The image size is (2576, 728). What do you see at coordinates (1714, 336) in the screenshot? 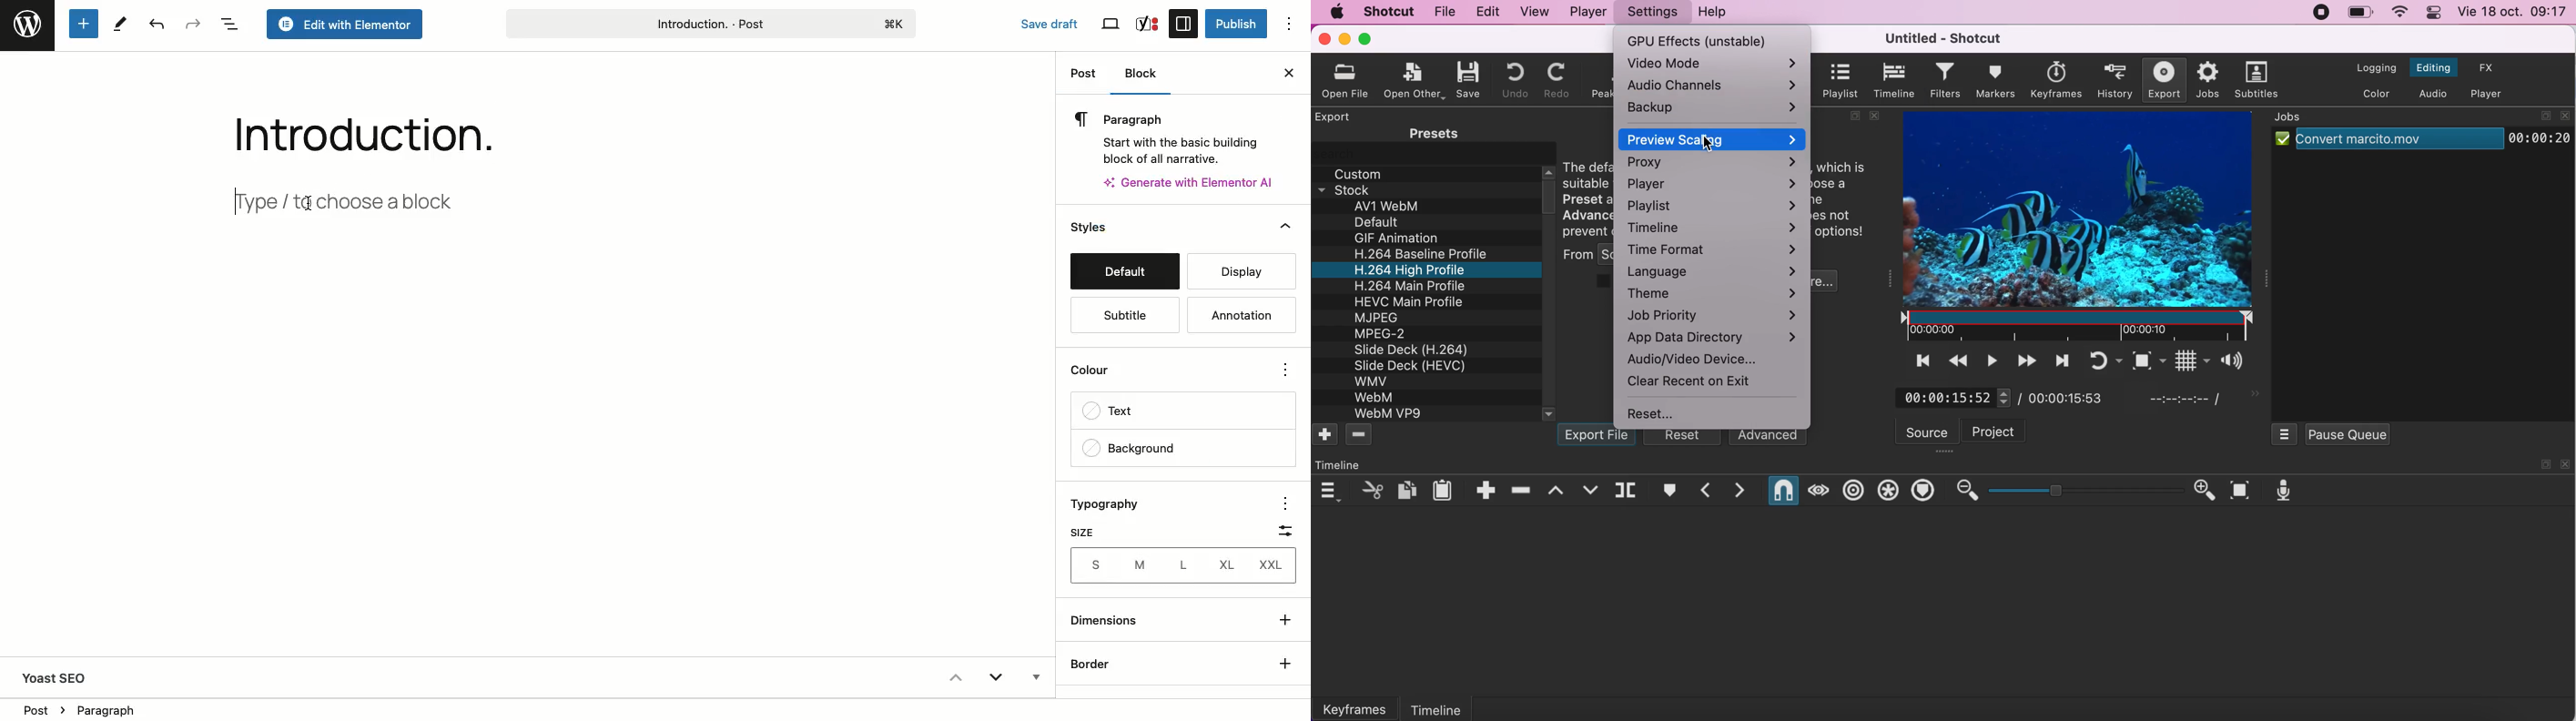
I see `app data directory` at bounding box center [1714, 336].